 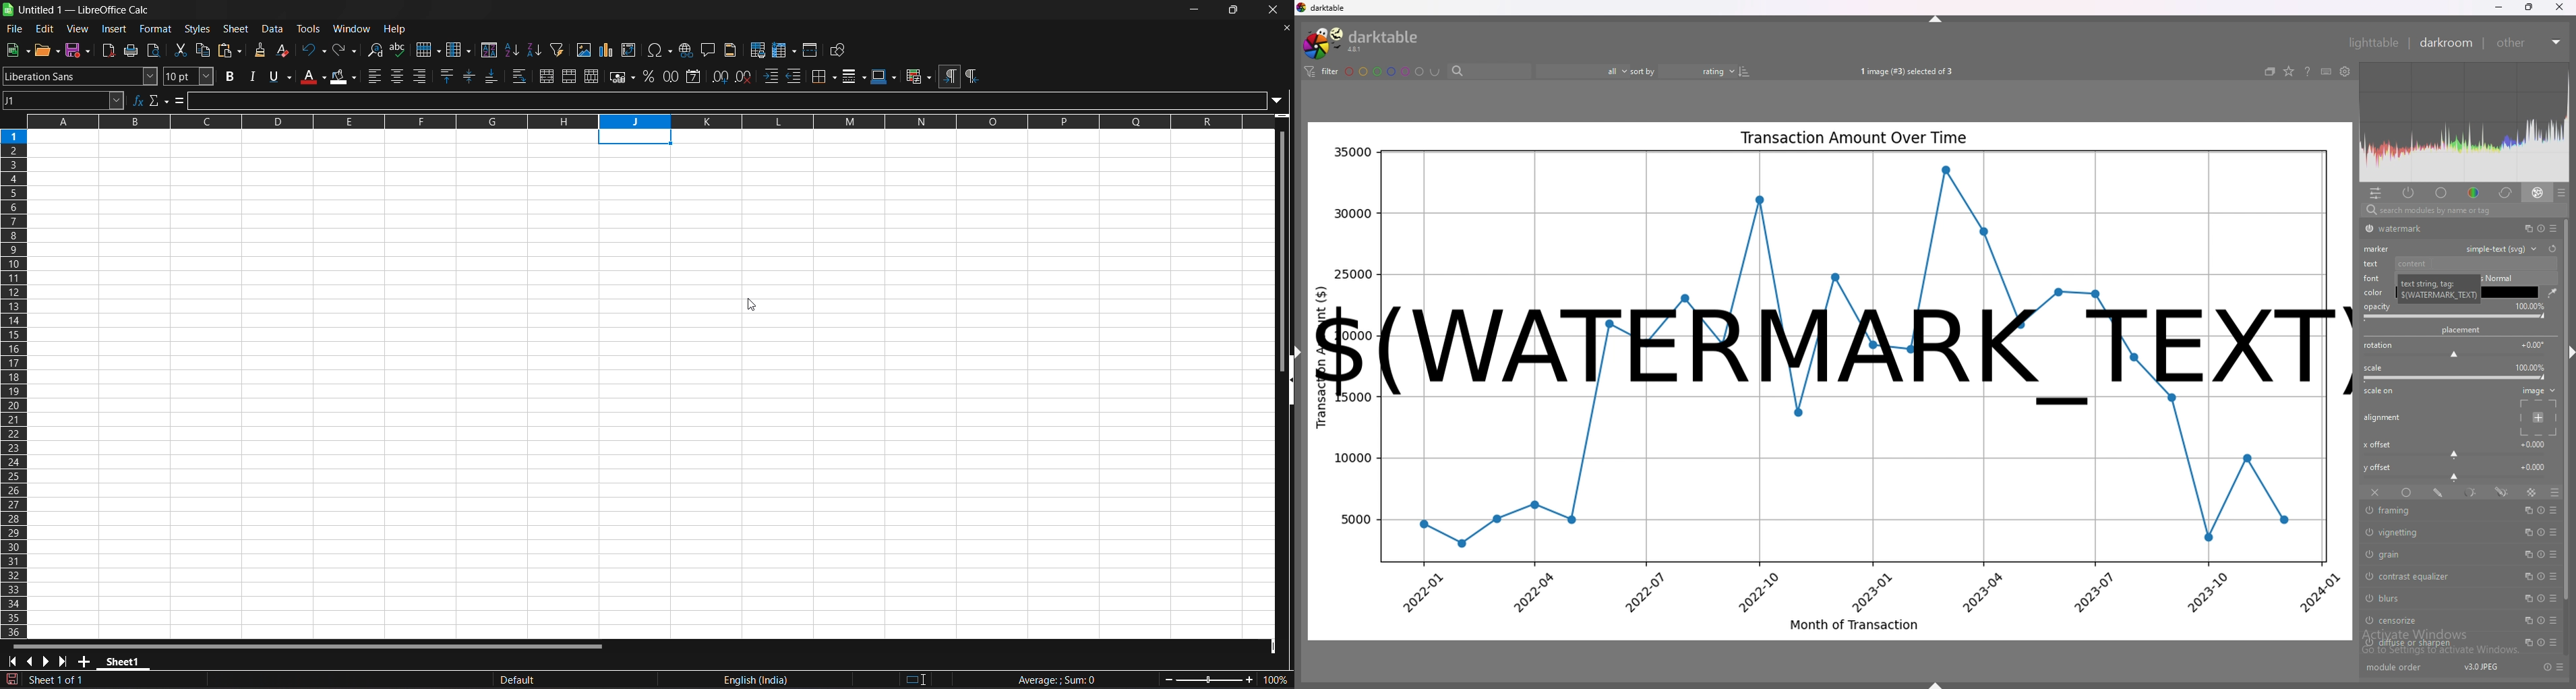 I want to click on parametric mask, so click(x=2472, y=492).